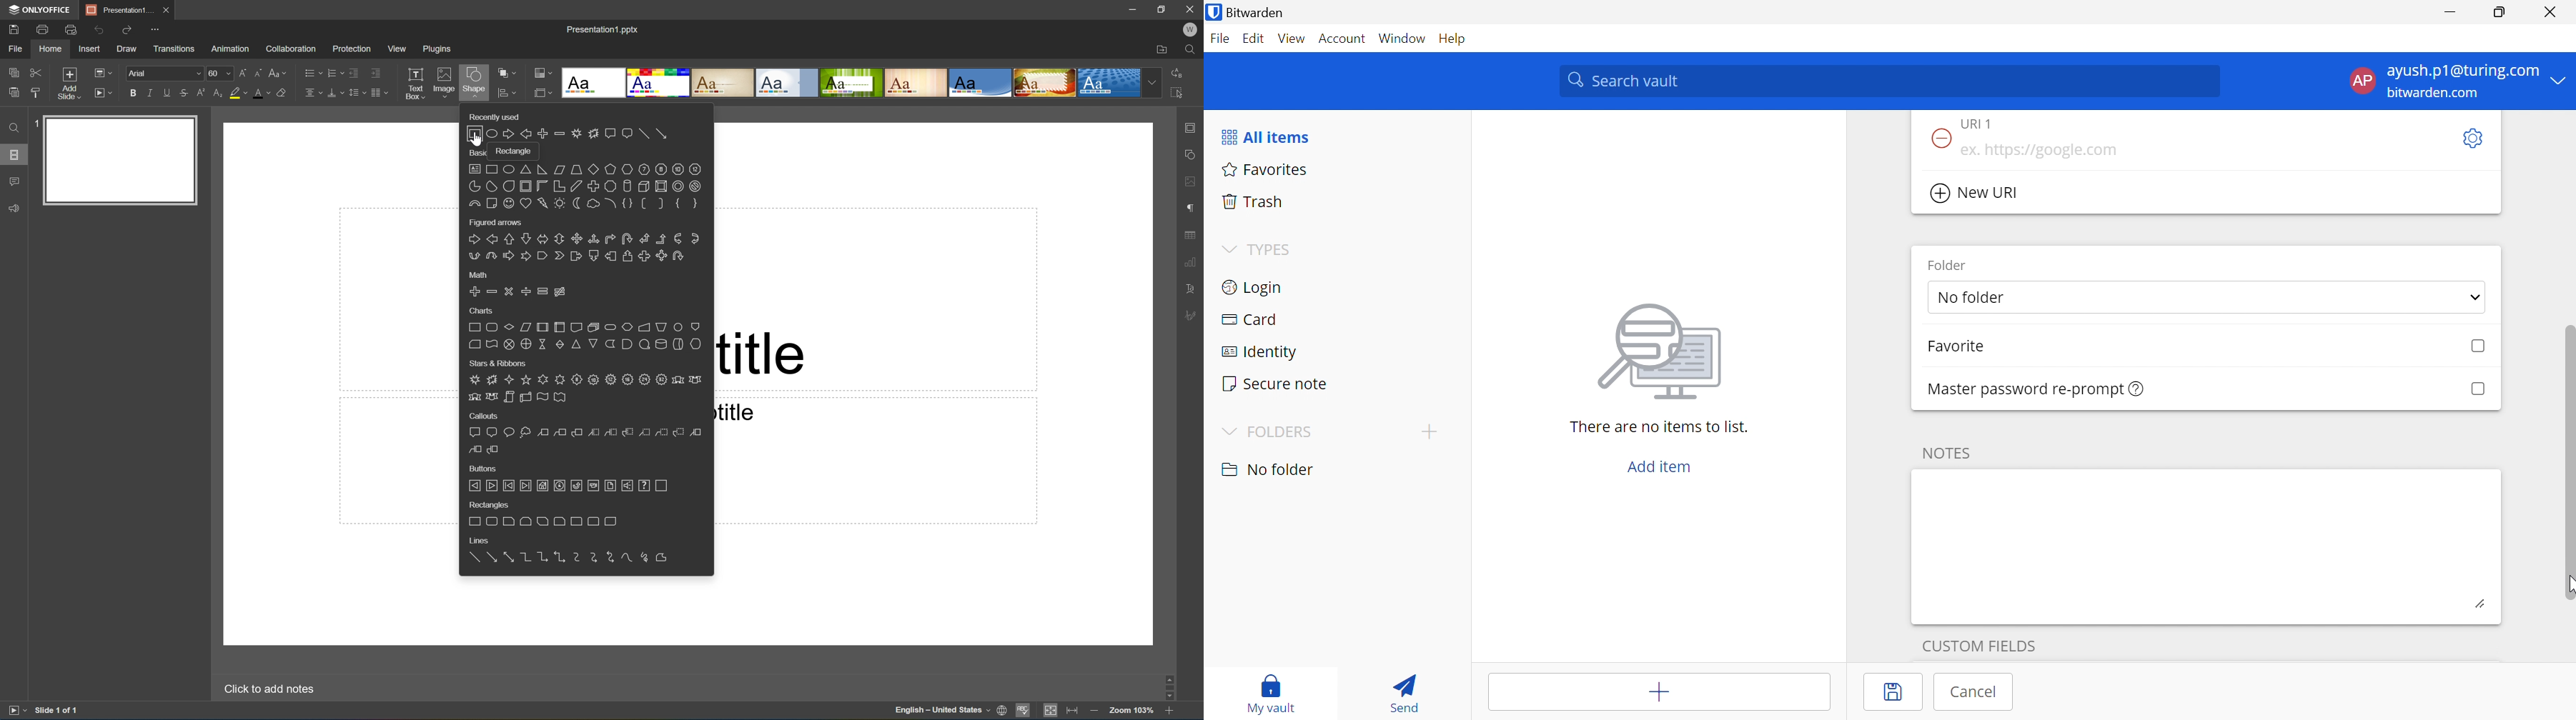 The width and height of the screenshot is (2576, 728). What do you see at coordinates (127, 29) in the screenshot?
I see `Redo` at bounding box center [127, 29].